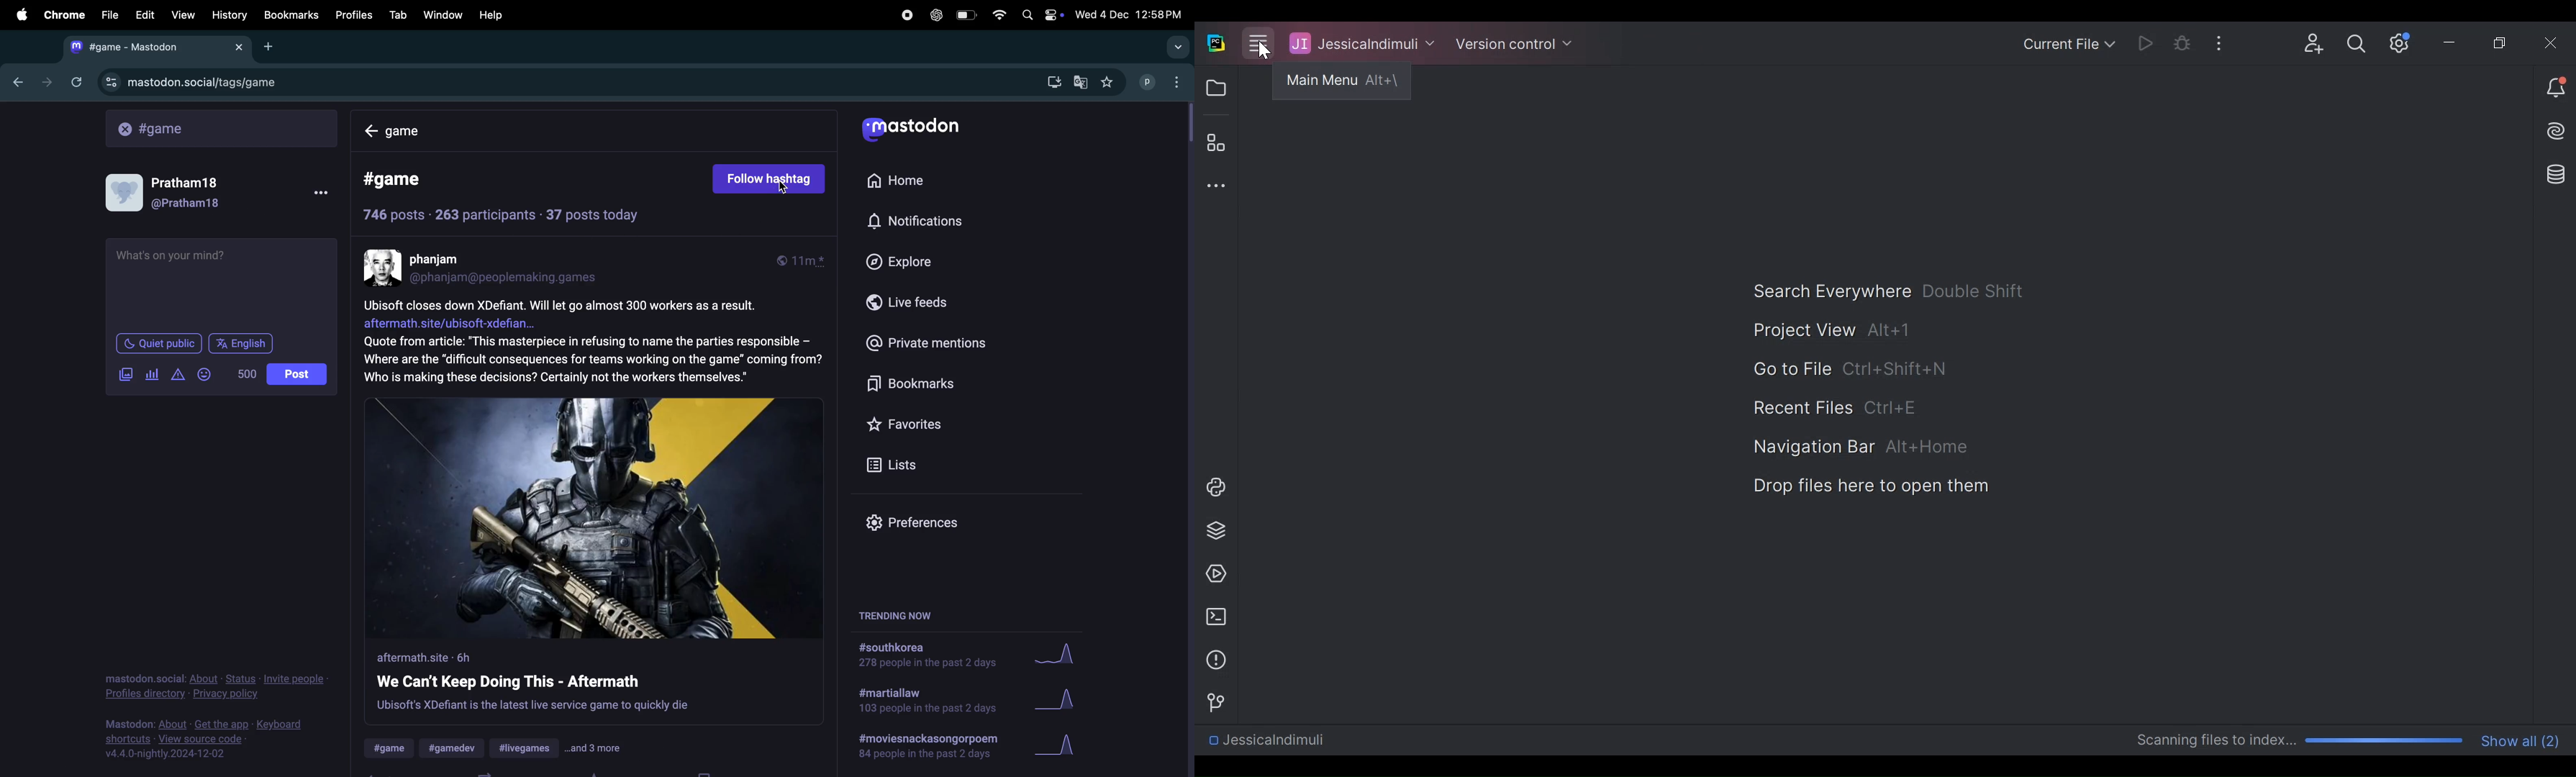 This screenshot has width=2576, height=784. Describe the element at coordinates (1039, 14) in the screenshot. I see `apple widgets` at that location.